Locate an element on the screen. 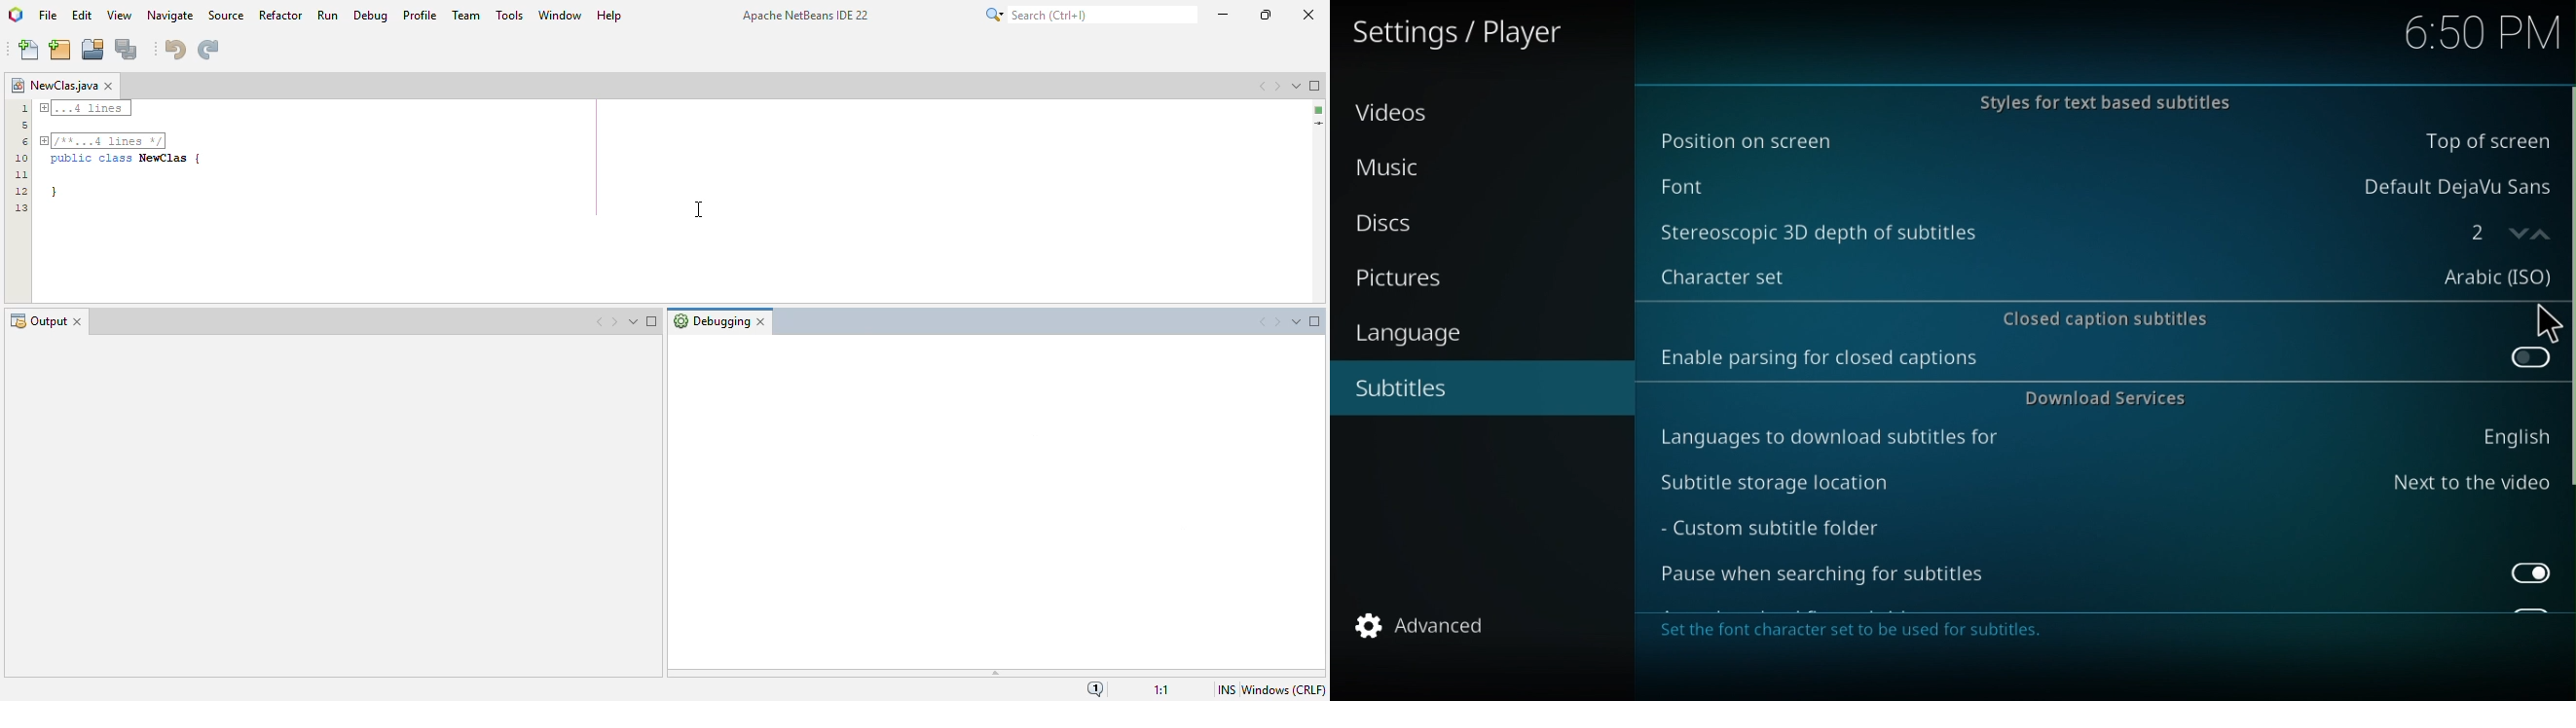 The image size is (2576, 728). Custom subtitle folder is located at coordinates (1796, 527).